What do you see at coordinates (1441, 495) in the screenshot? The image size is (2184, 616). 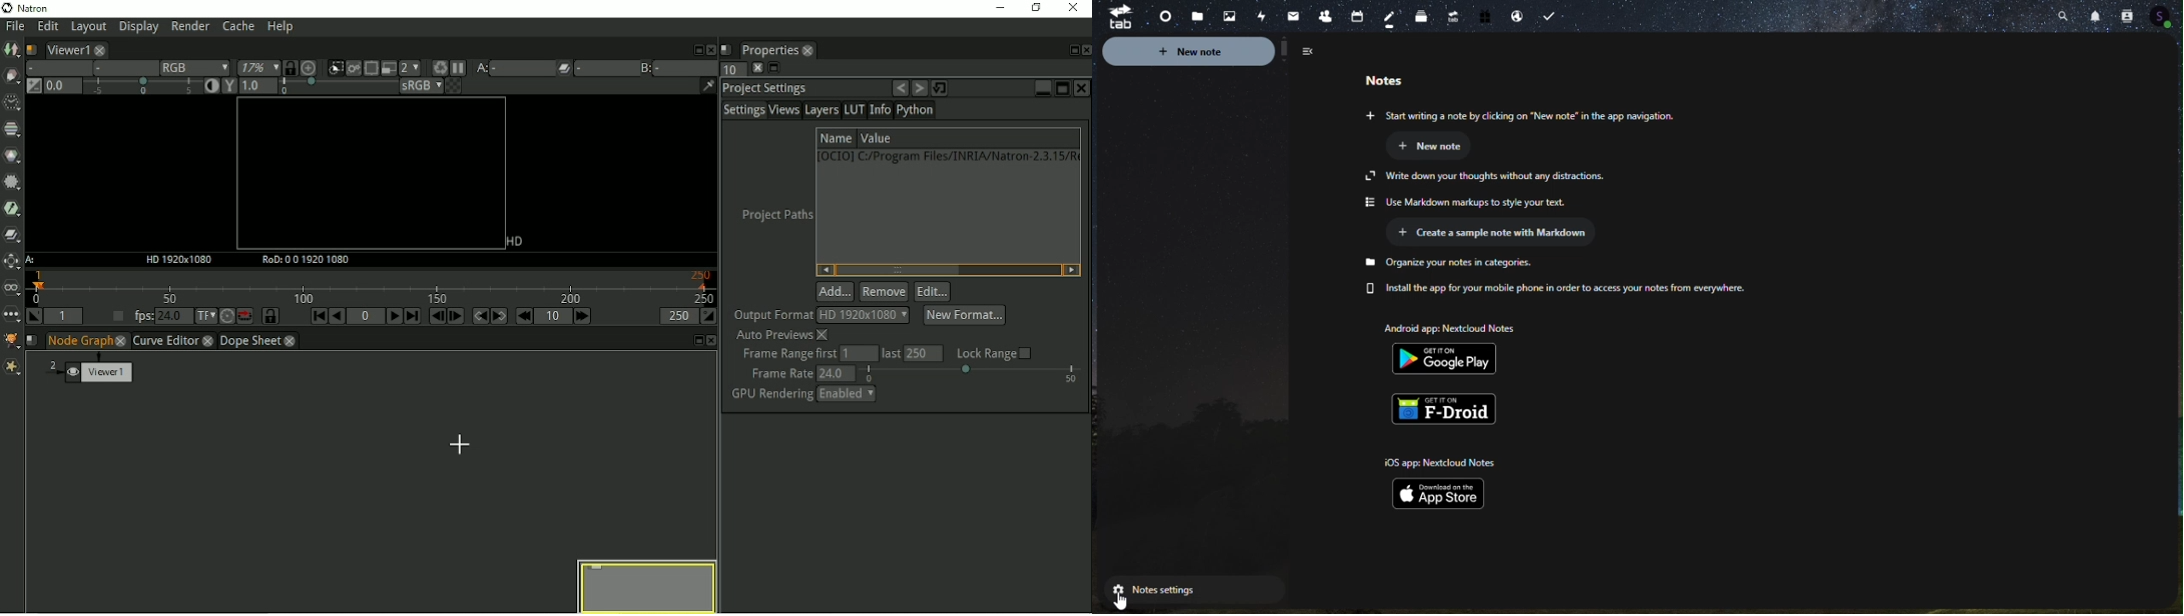 I see `ios app store` at bounding box center [1441, 495].